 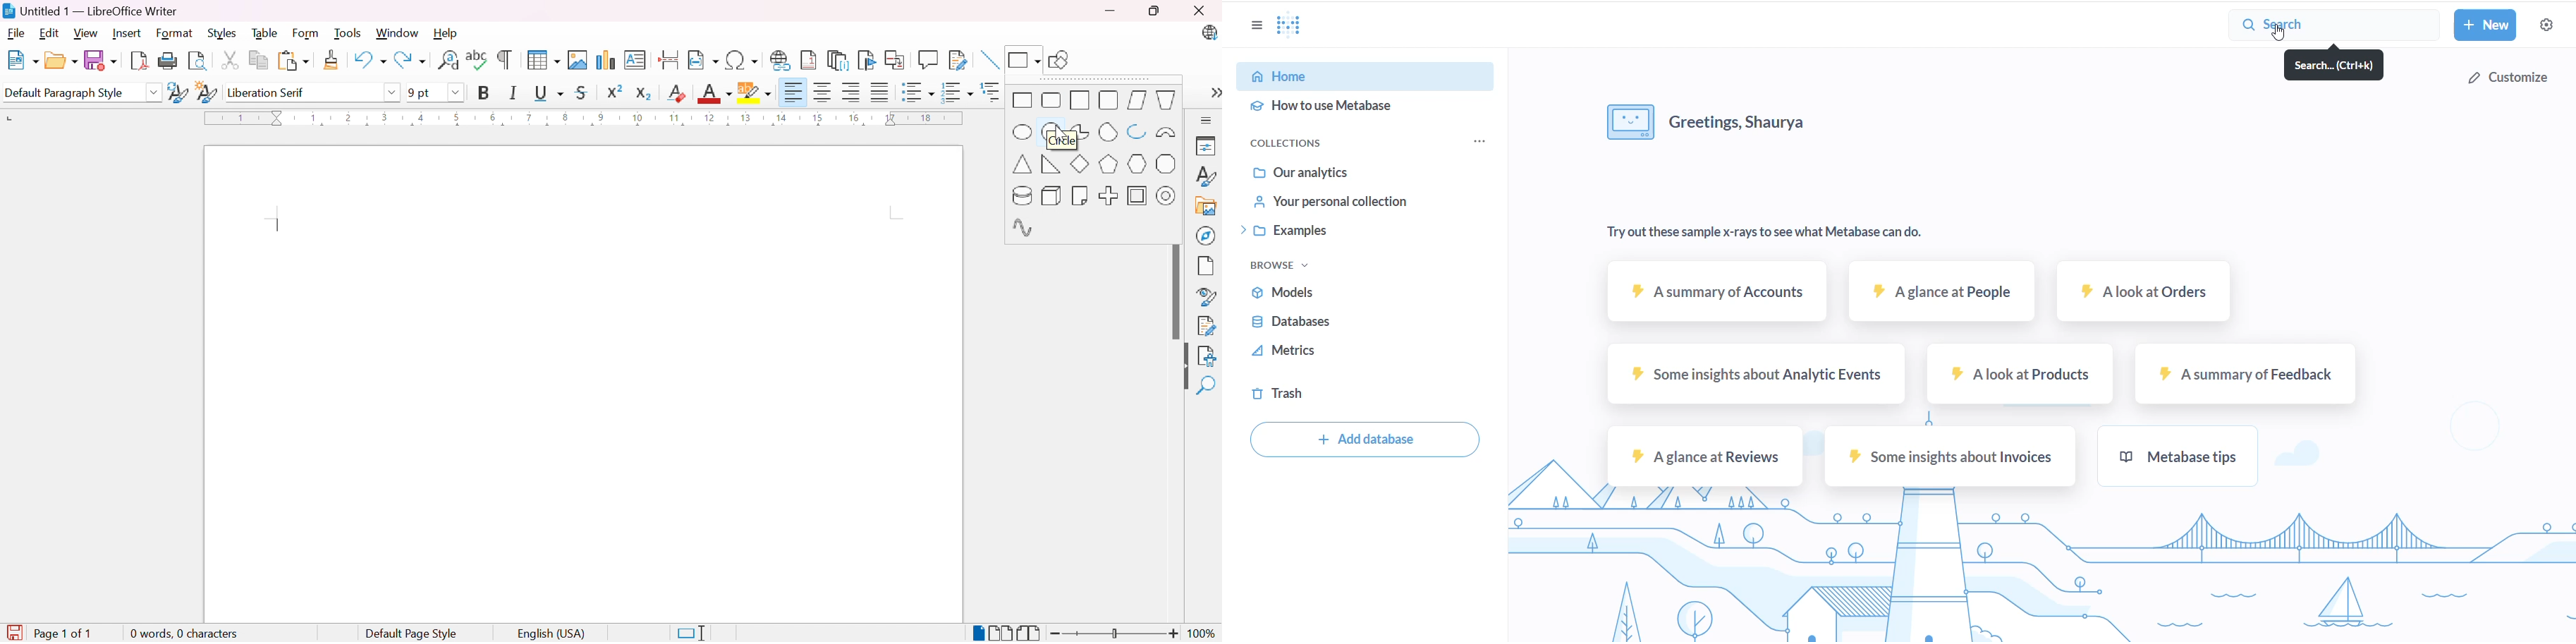 I want to click on Align right, so click(x=854, y=93).